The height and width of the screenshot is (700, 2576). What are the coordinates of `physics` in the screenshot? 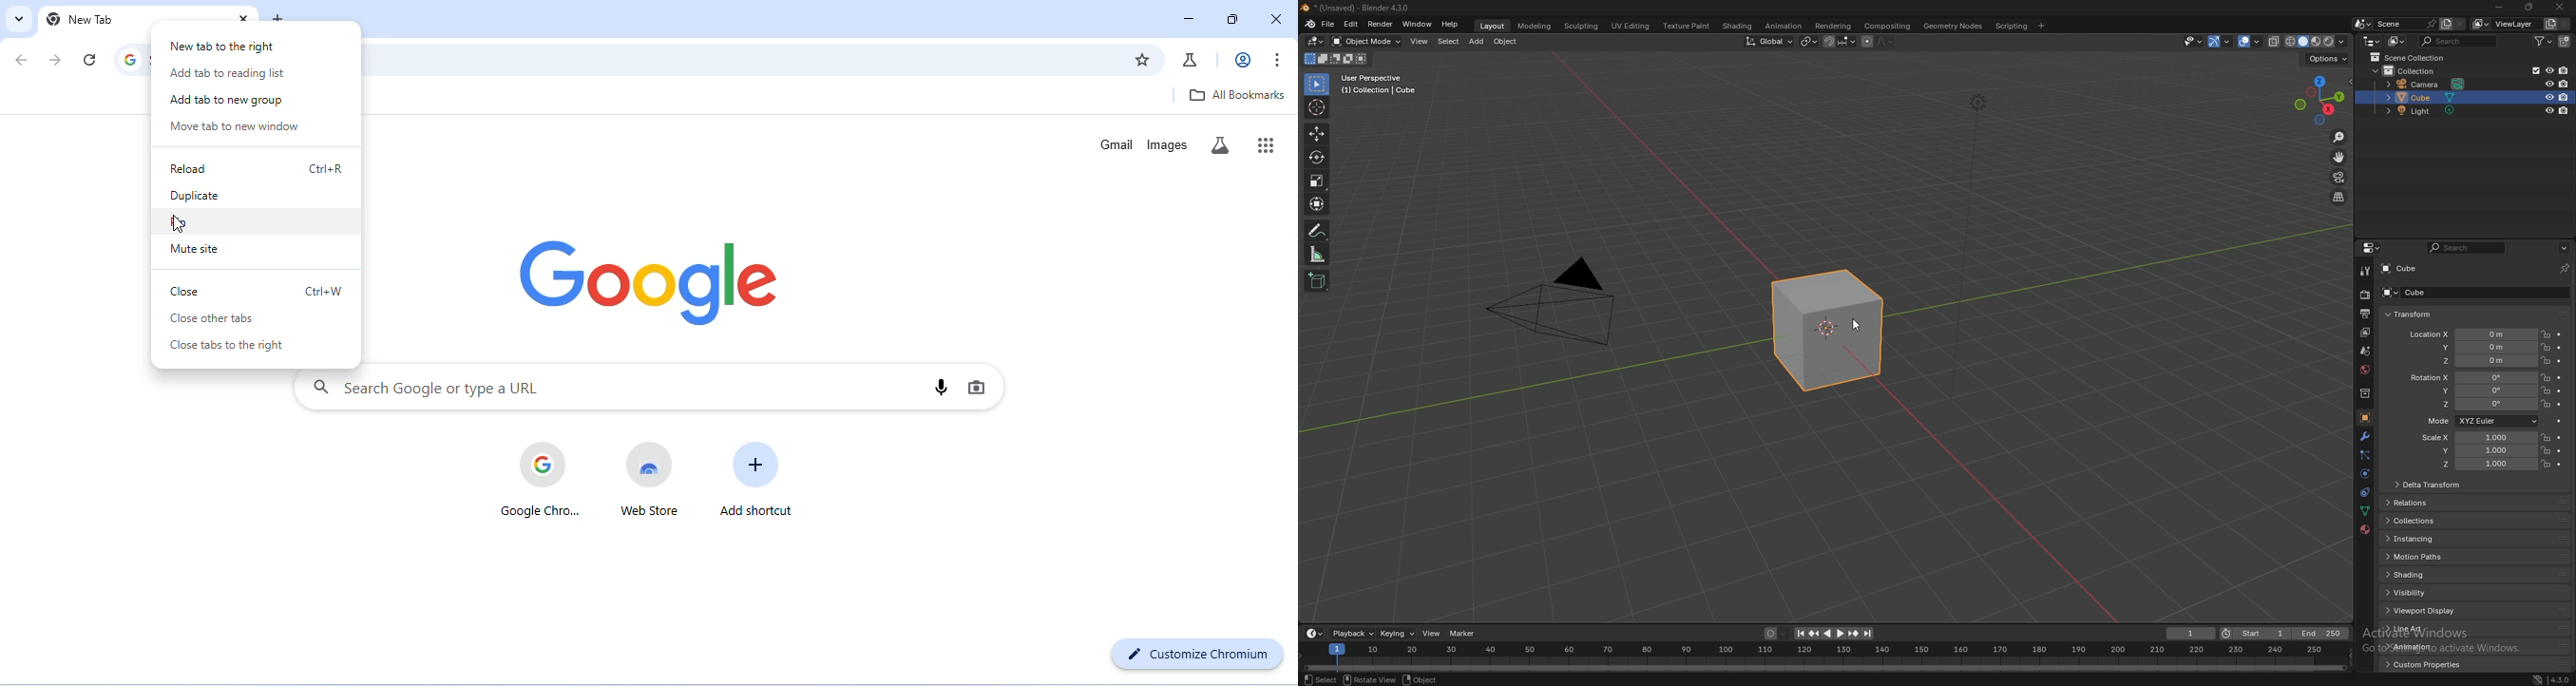 It's located at (2365, 474).